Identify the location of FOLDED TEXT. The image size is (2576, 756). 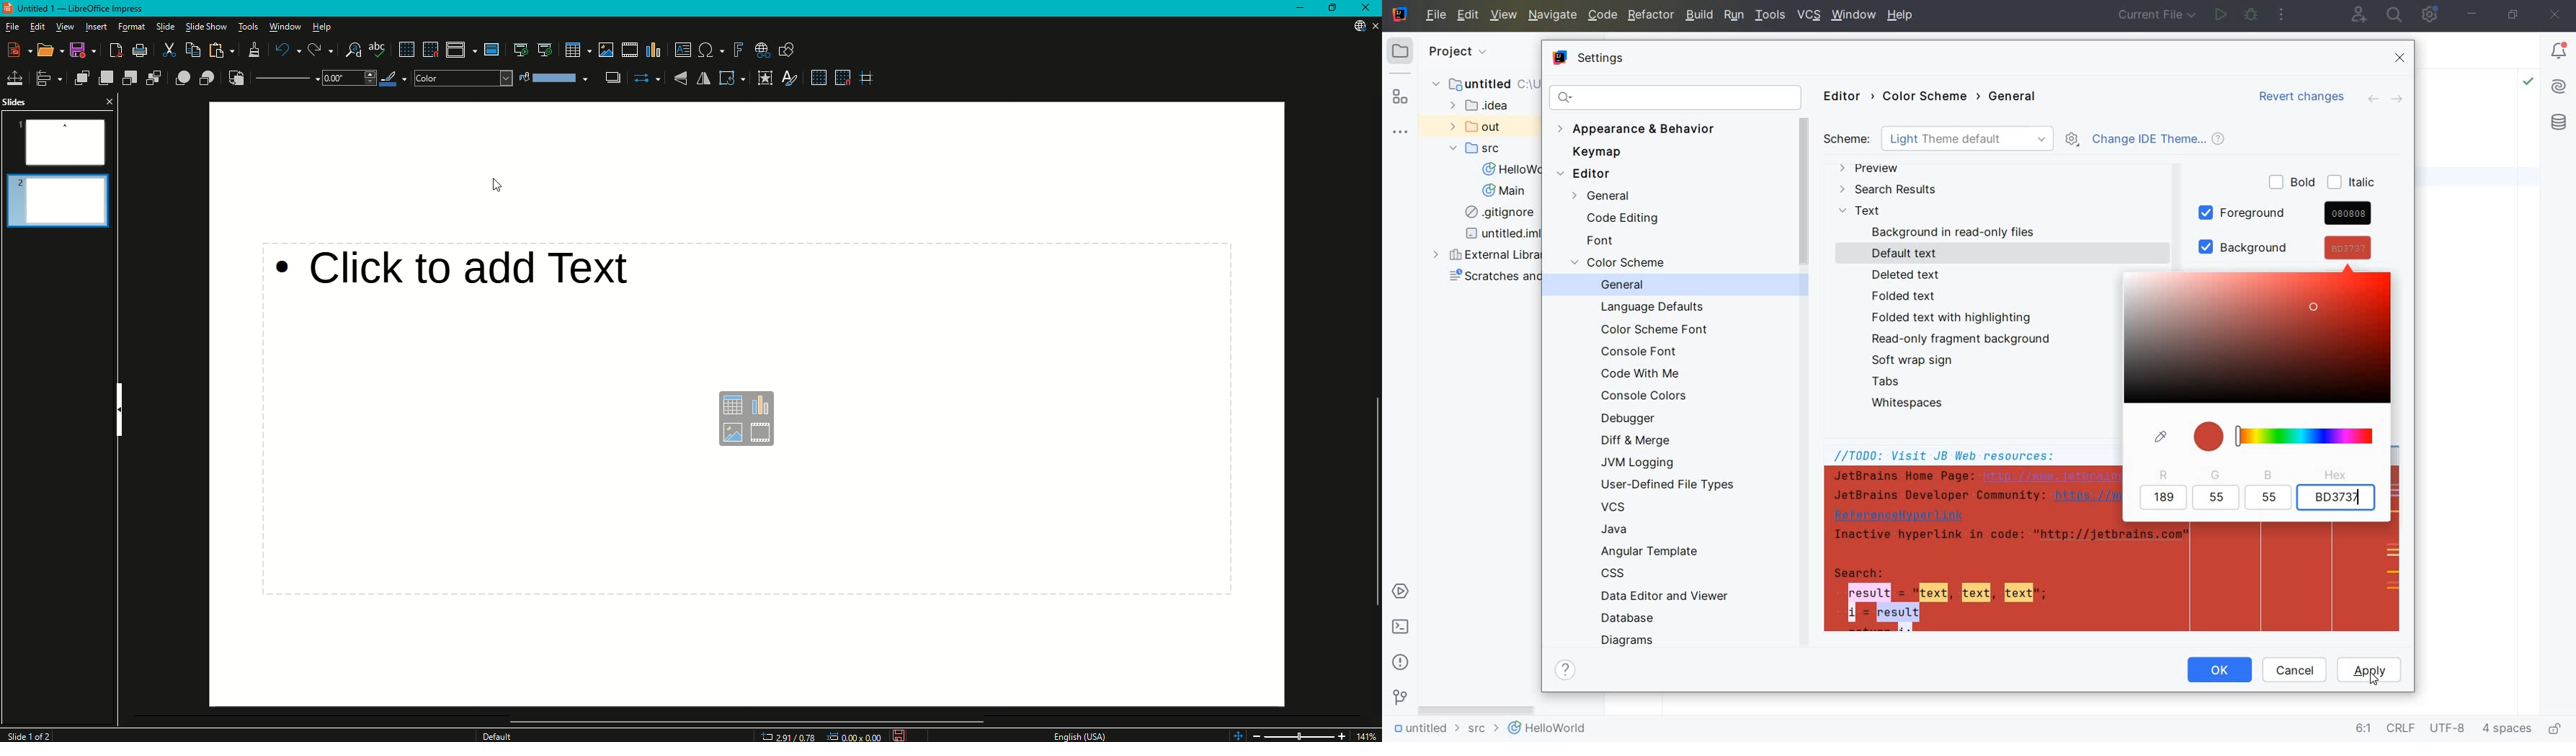
(1907, 297).